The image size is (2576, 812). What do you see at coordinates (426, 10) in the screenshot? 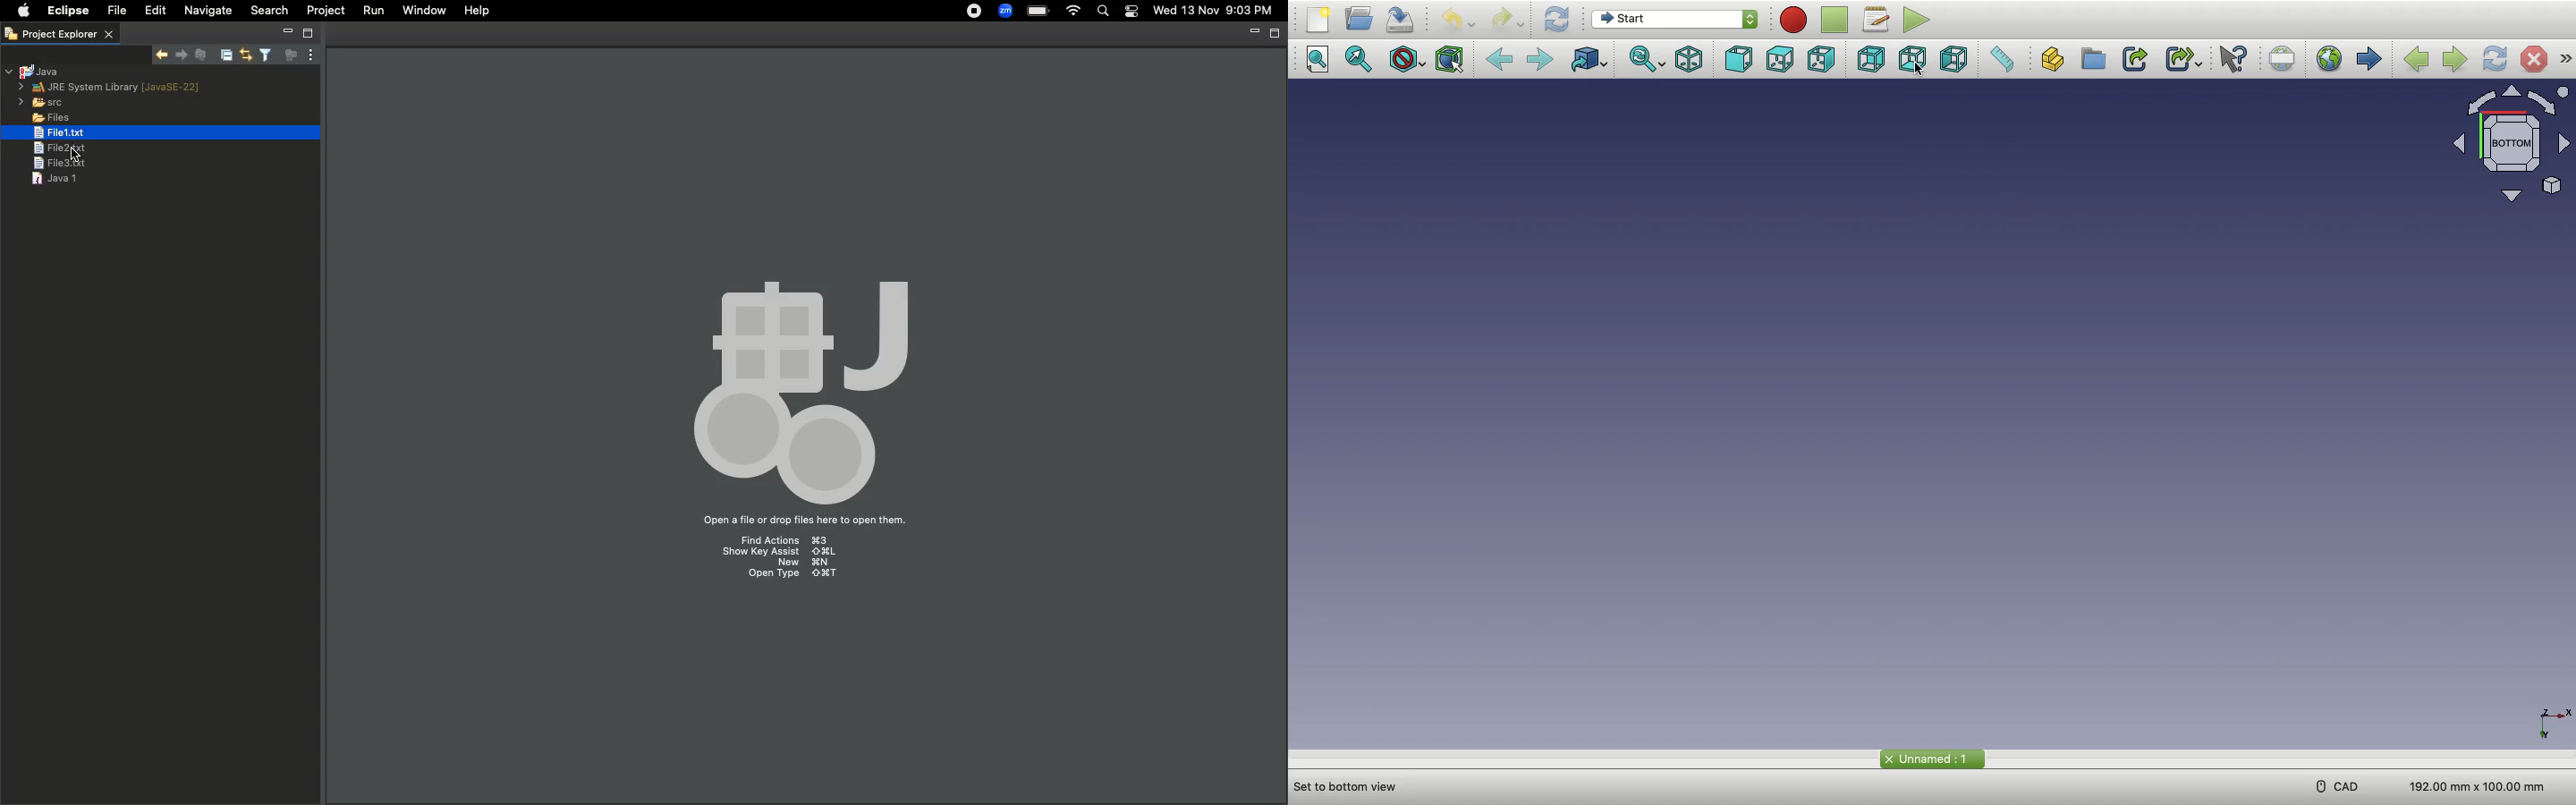
I see `Window` at bounding box center [426, 10].